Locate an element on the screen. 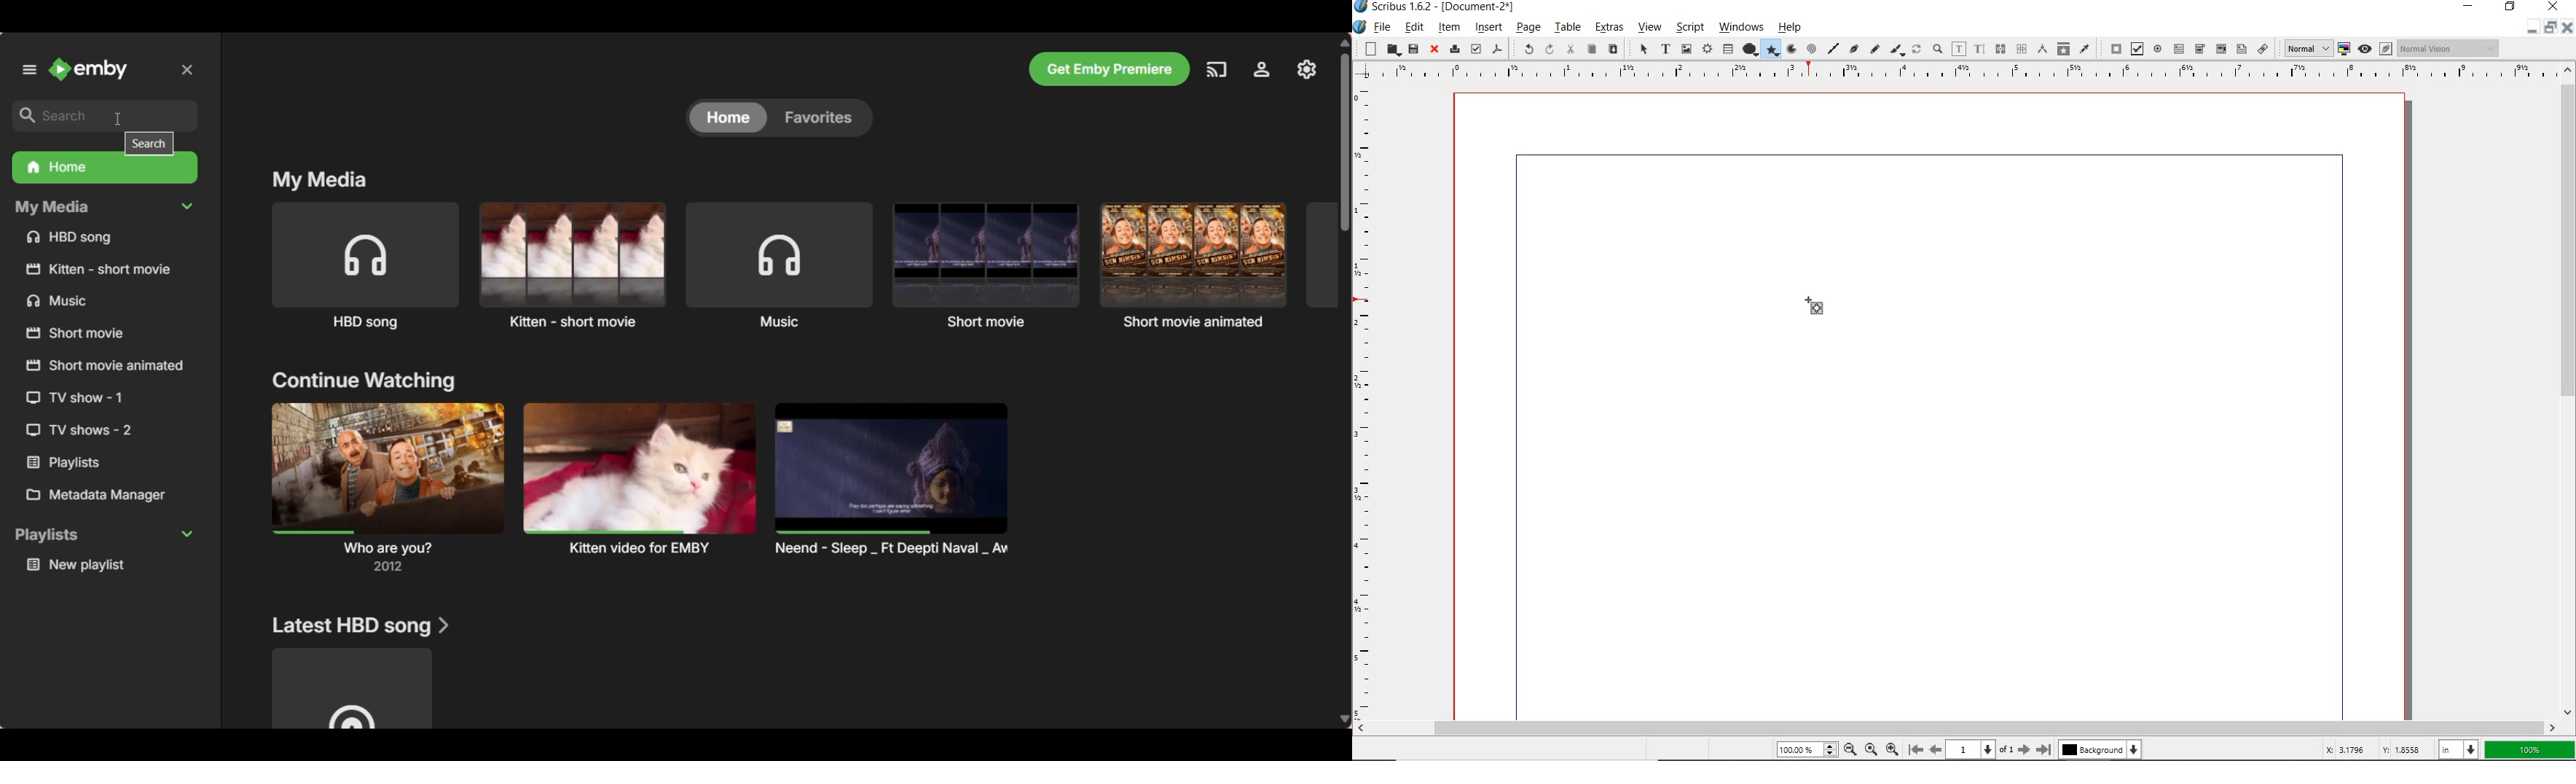 The width and height of the screenshot is (2576, 784). close is located at coordinates (1434, 50).